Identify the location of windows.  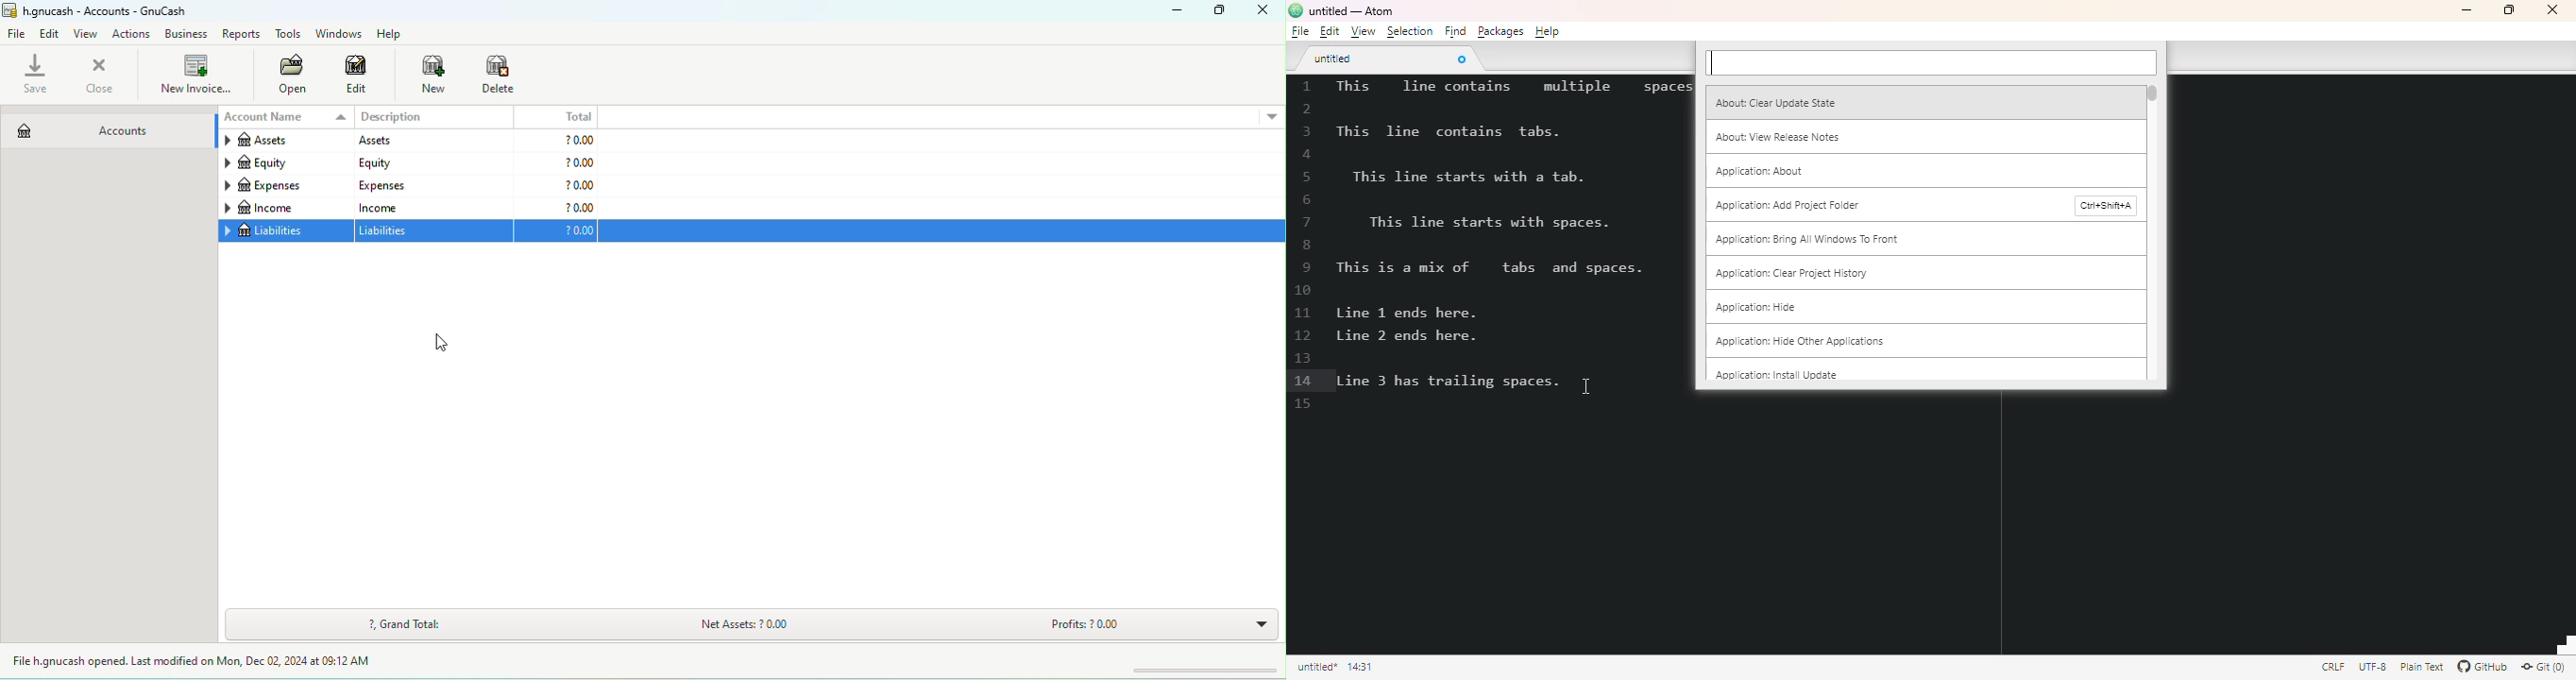
(337, 34).